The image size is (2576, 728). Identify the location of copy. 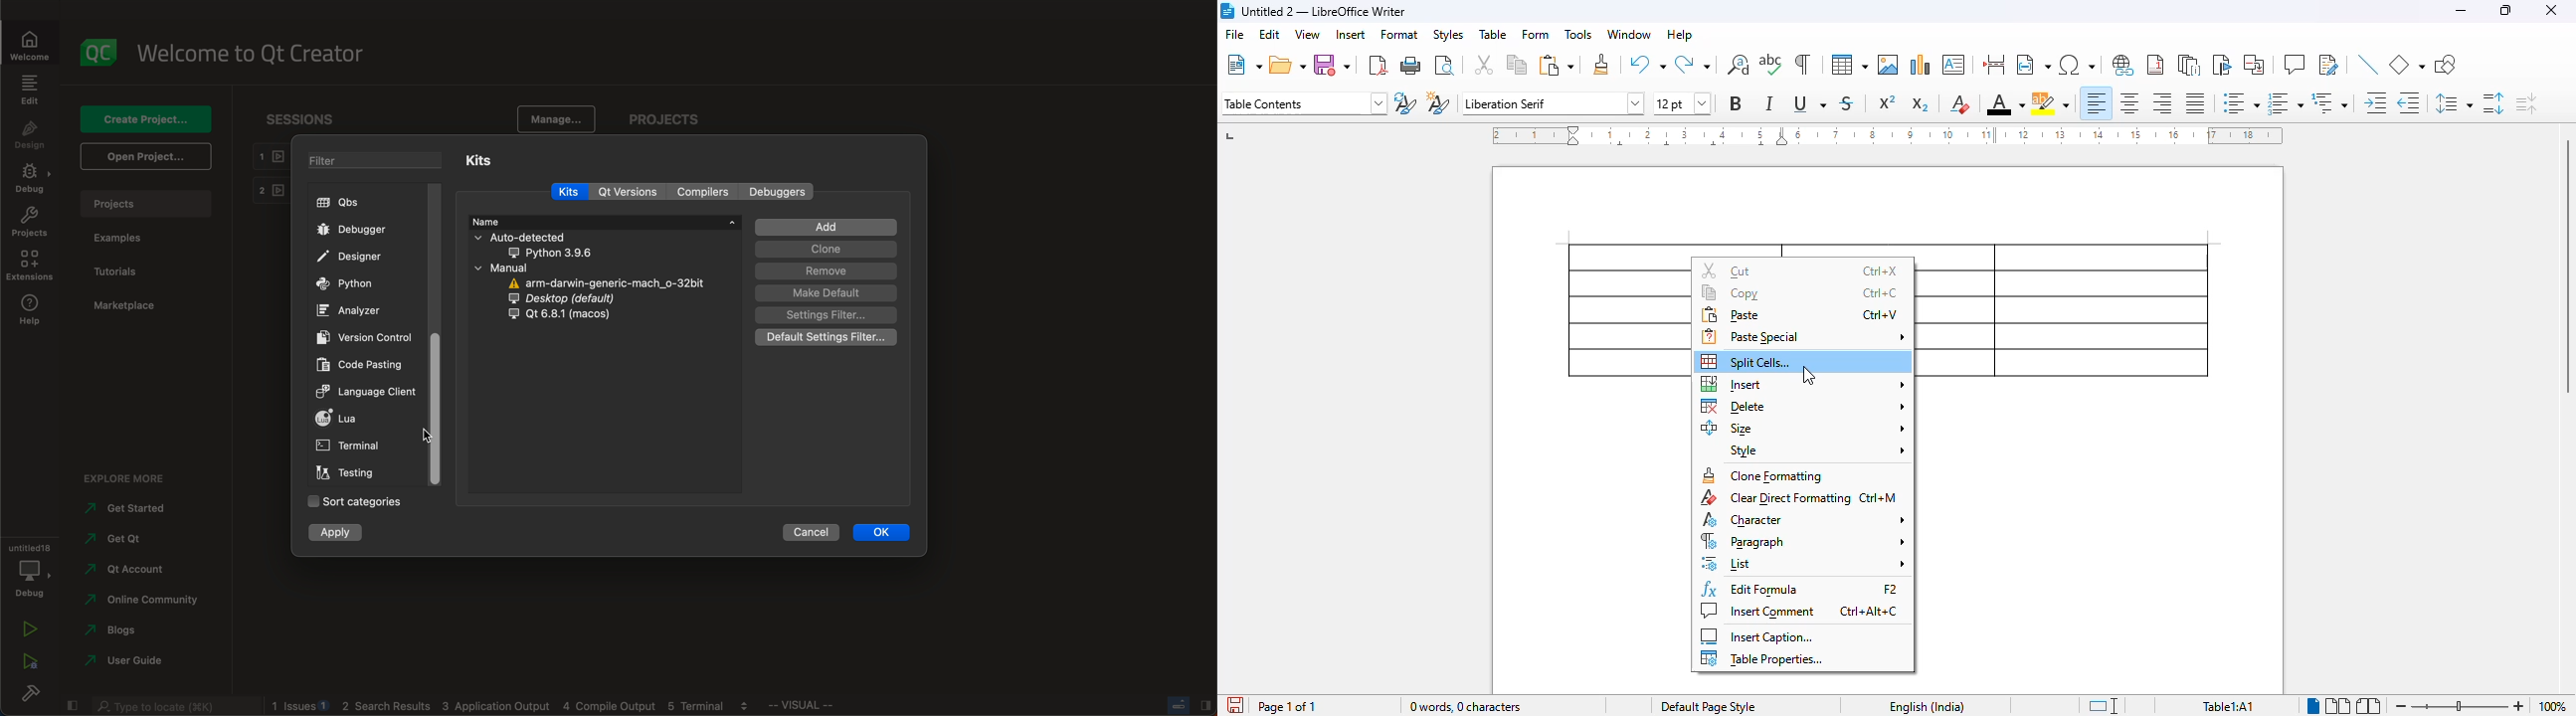
(1517, 65).